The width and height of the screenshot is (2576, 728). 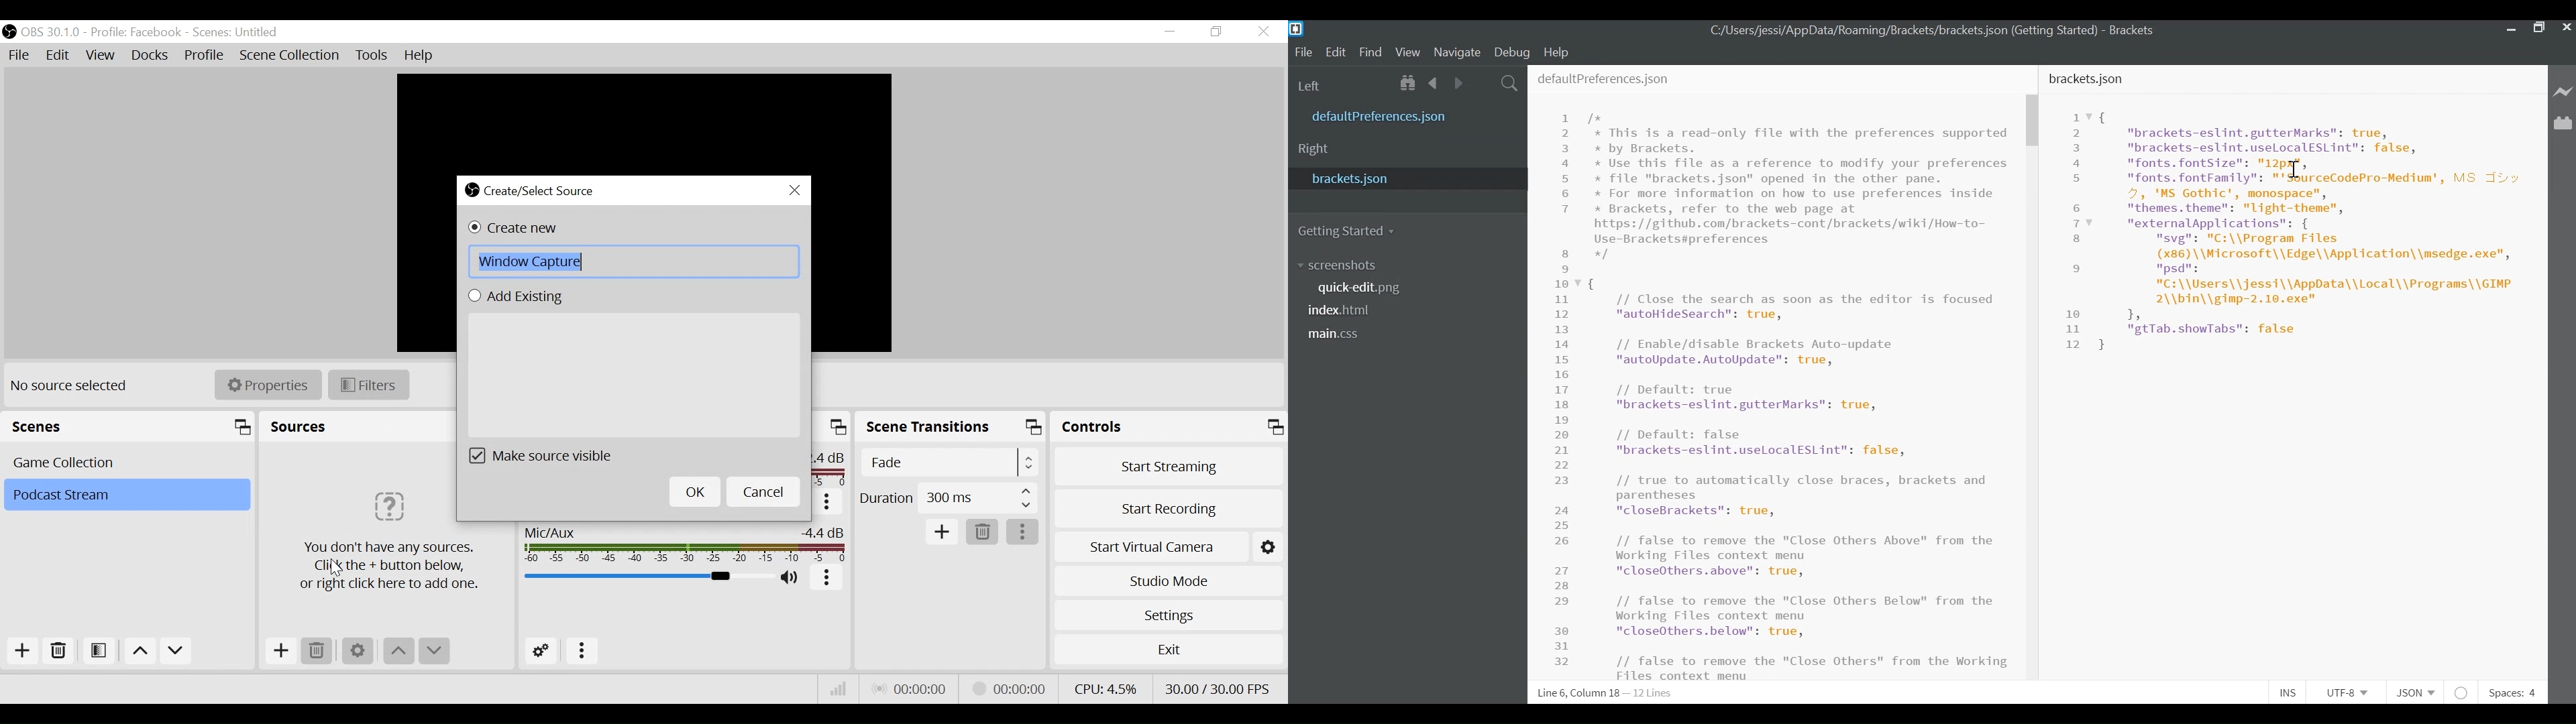 I want to click on Navigate Back, so click(x=1434, y=82).